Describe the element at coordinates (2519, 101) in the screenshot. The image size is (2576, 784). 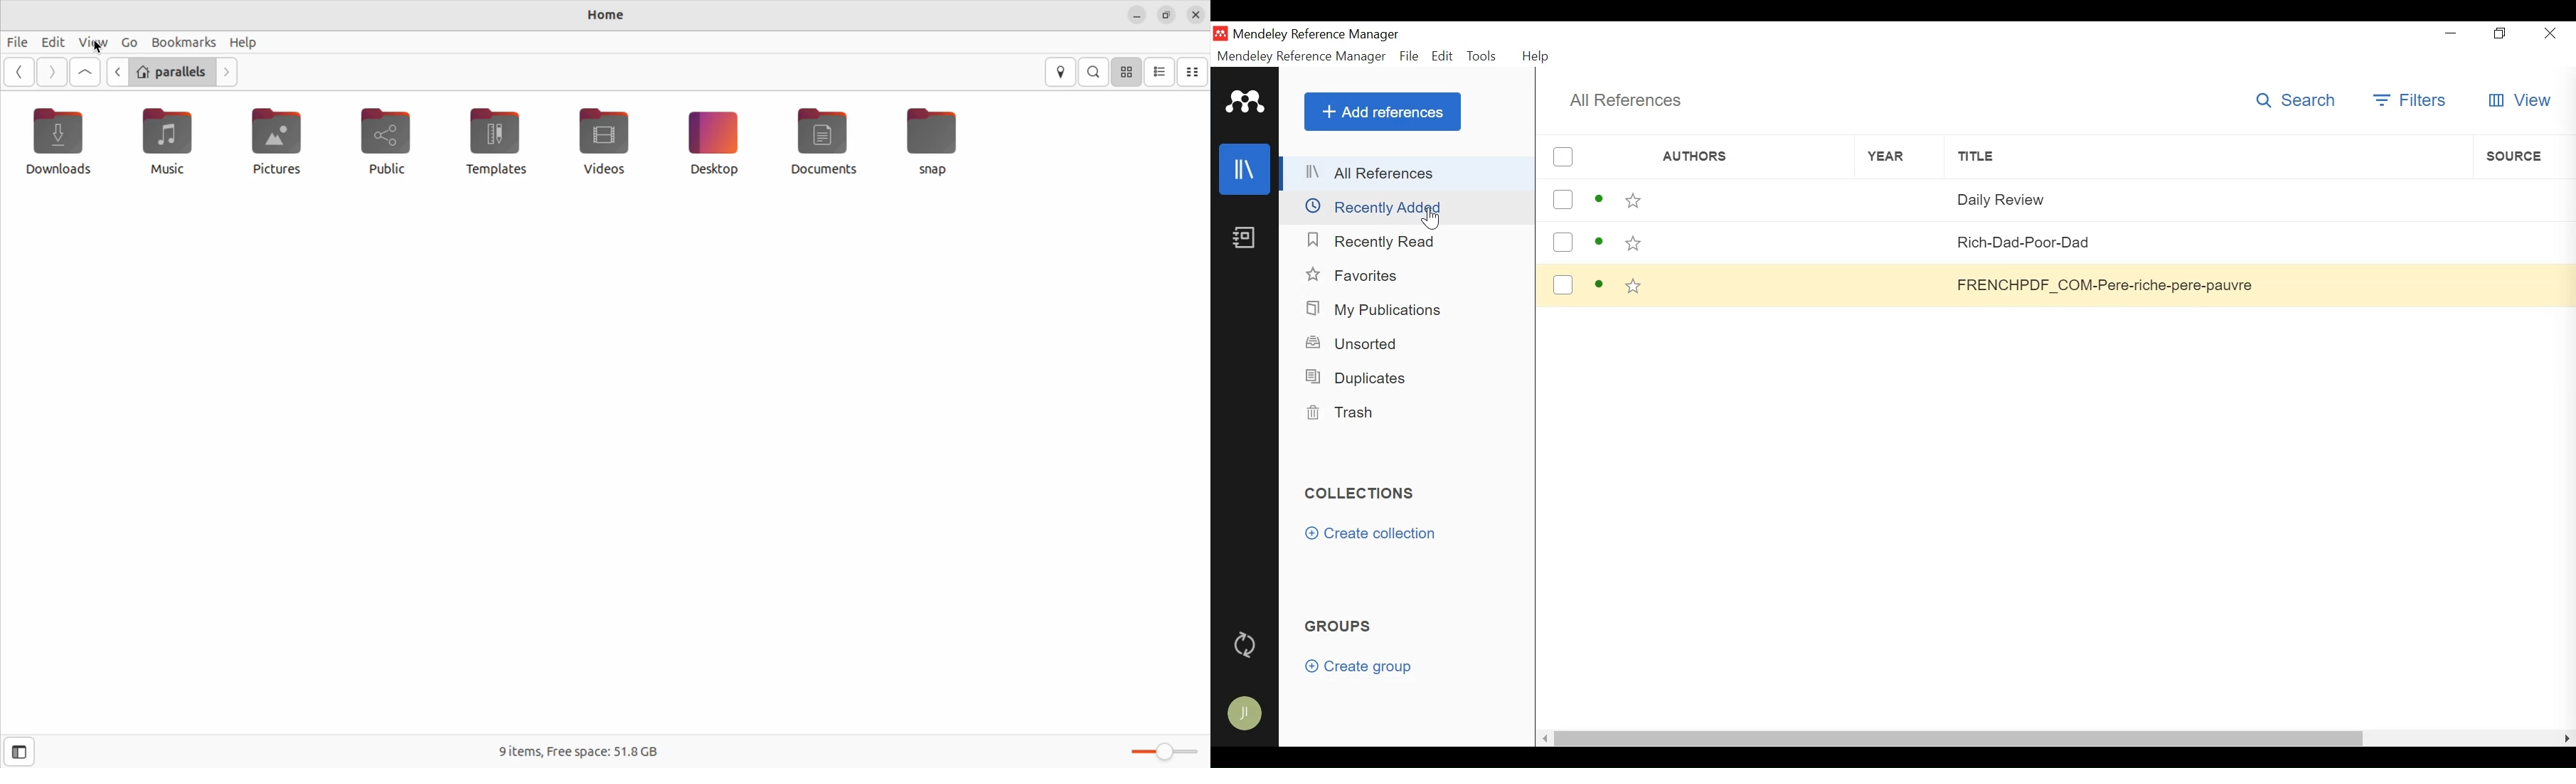
I see `View` at that location.